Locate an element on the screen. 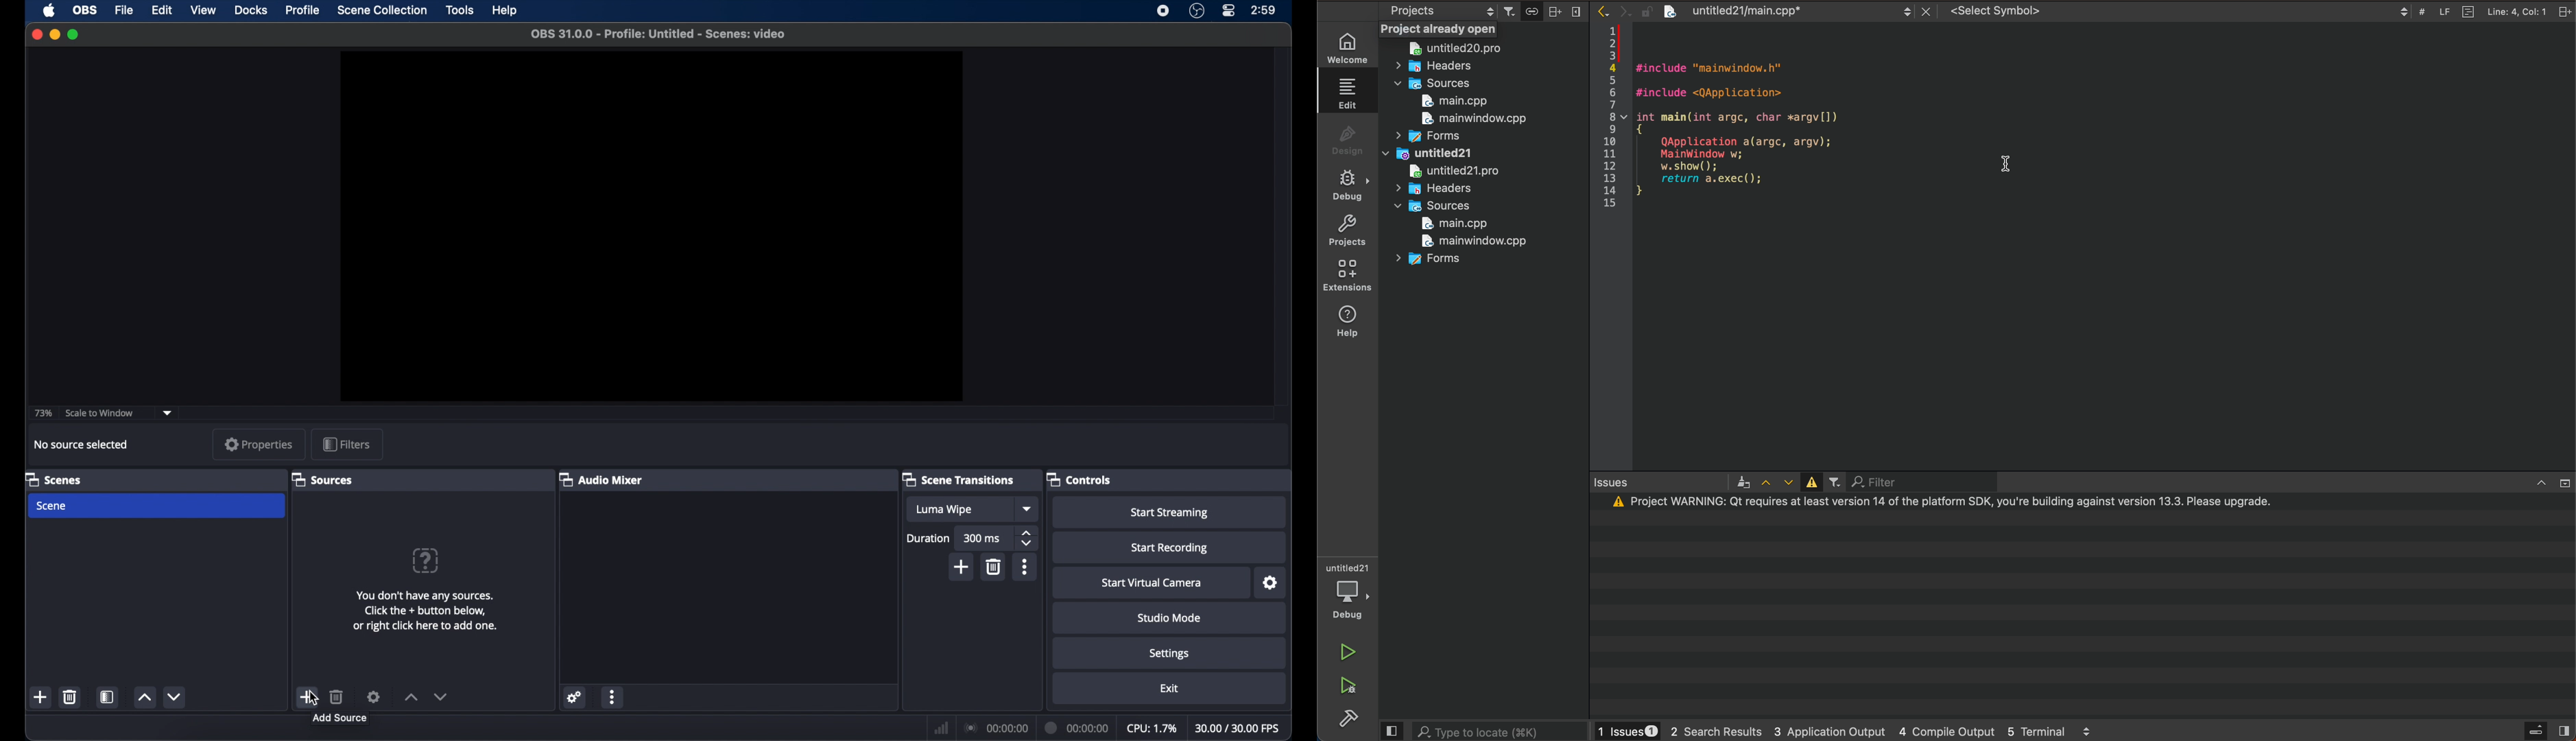 The height and width of the screenshot is (756, 2576). start virtual camera is located at coordinates (1152, 583).